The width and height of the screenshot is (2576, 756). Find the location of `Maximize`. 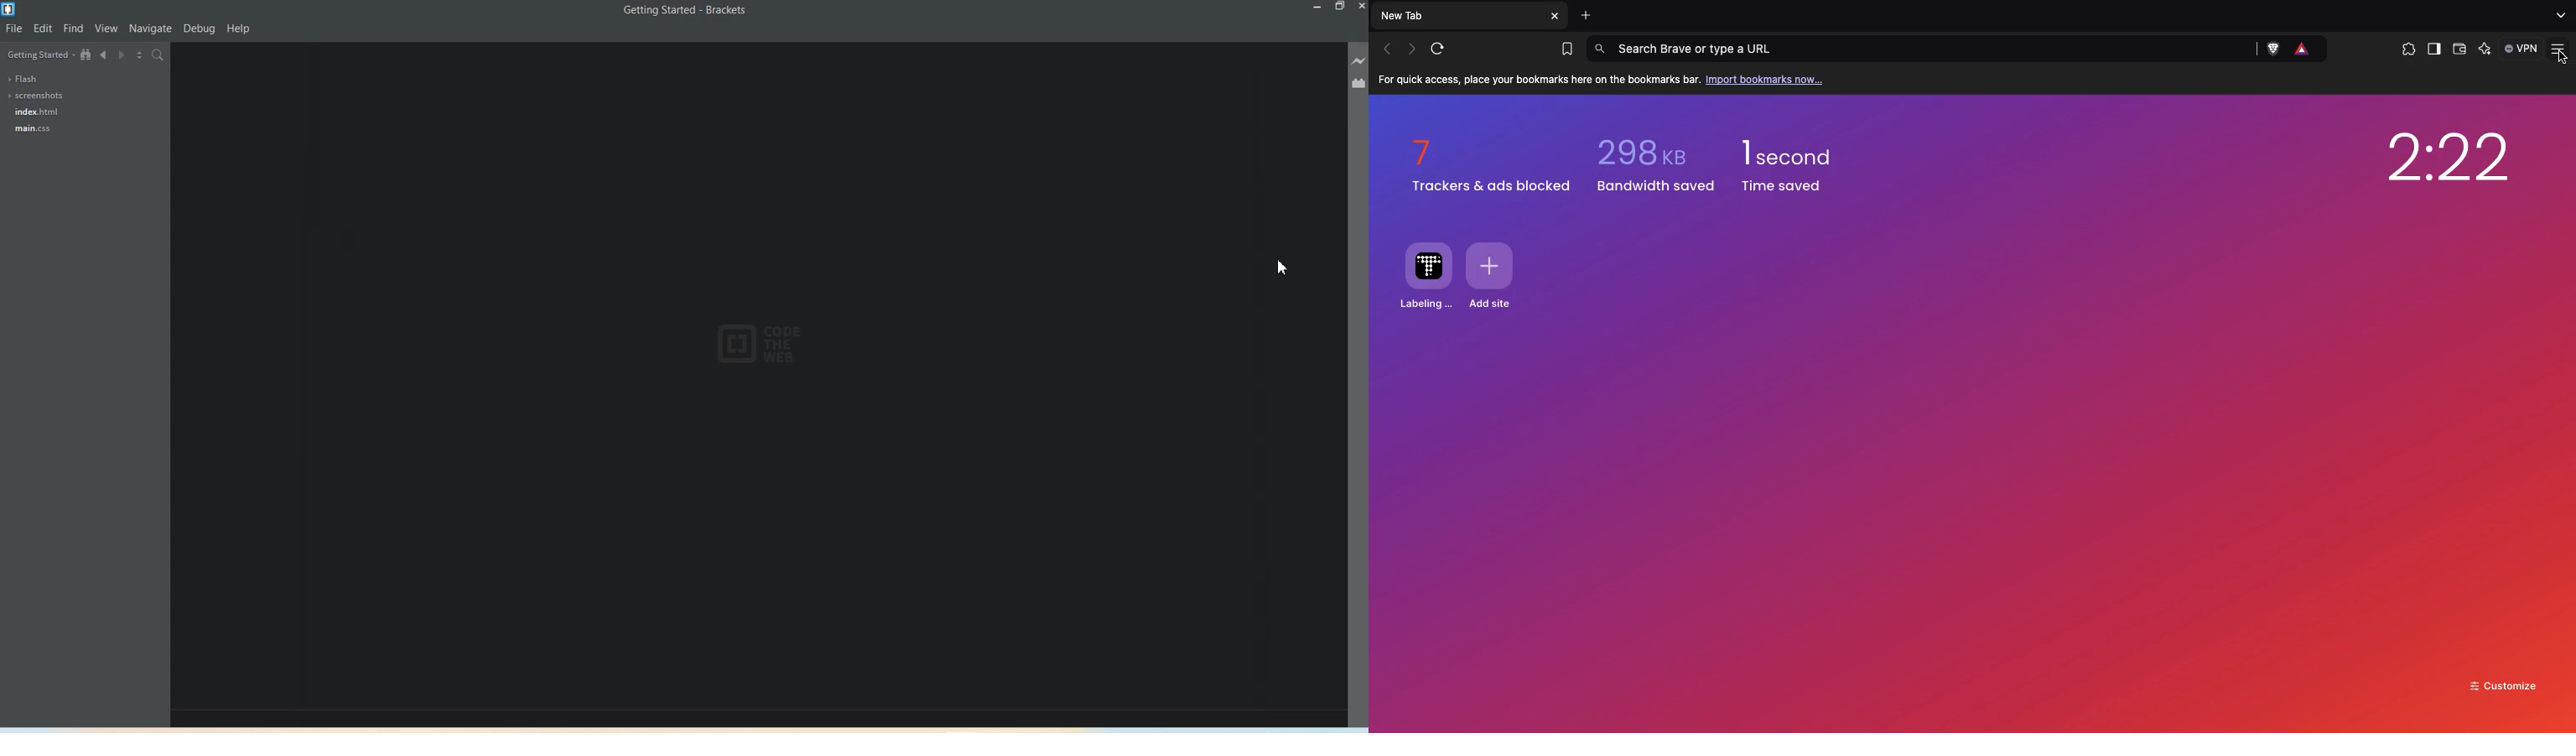

Maximize is located at coordinates (1341, 9).